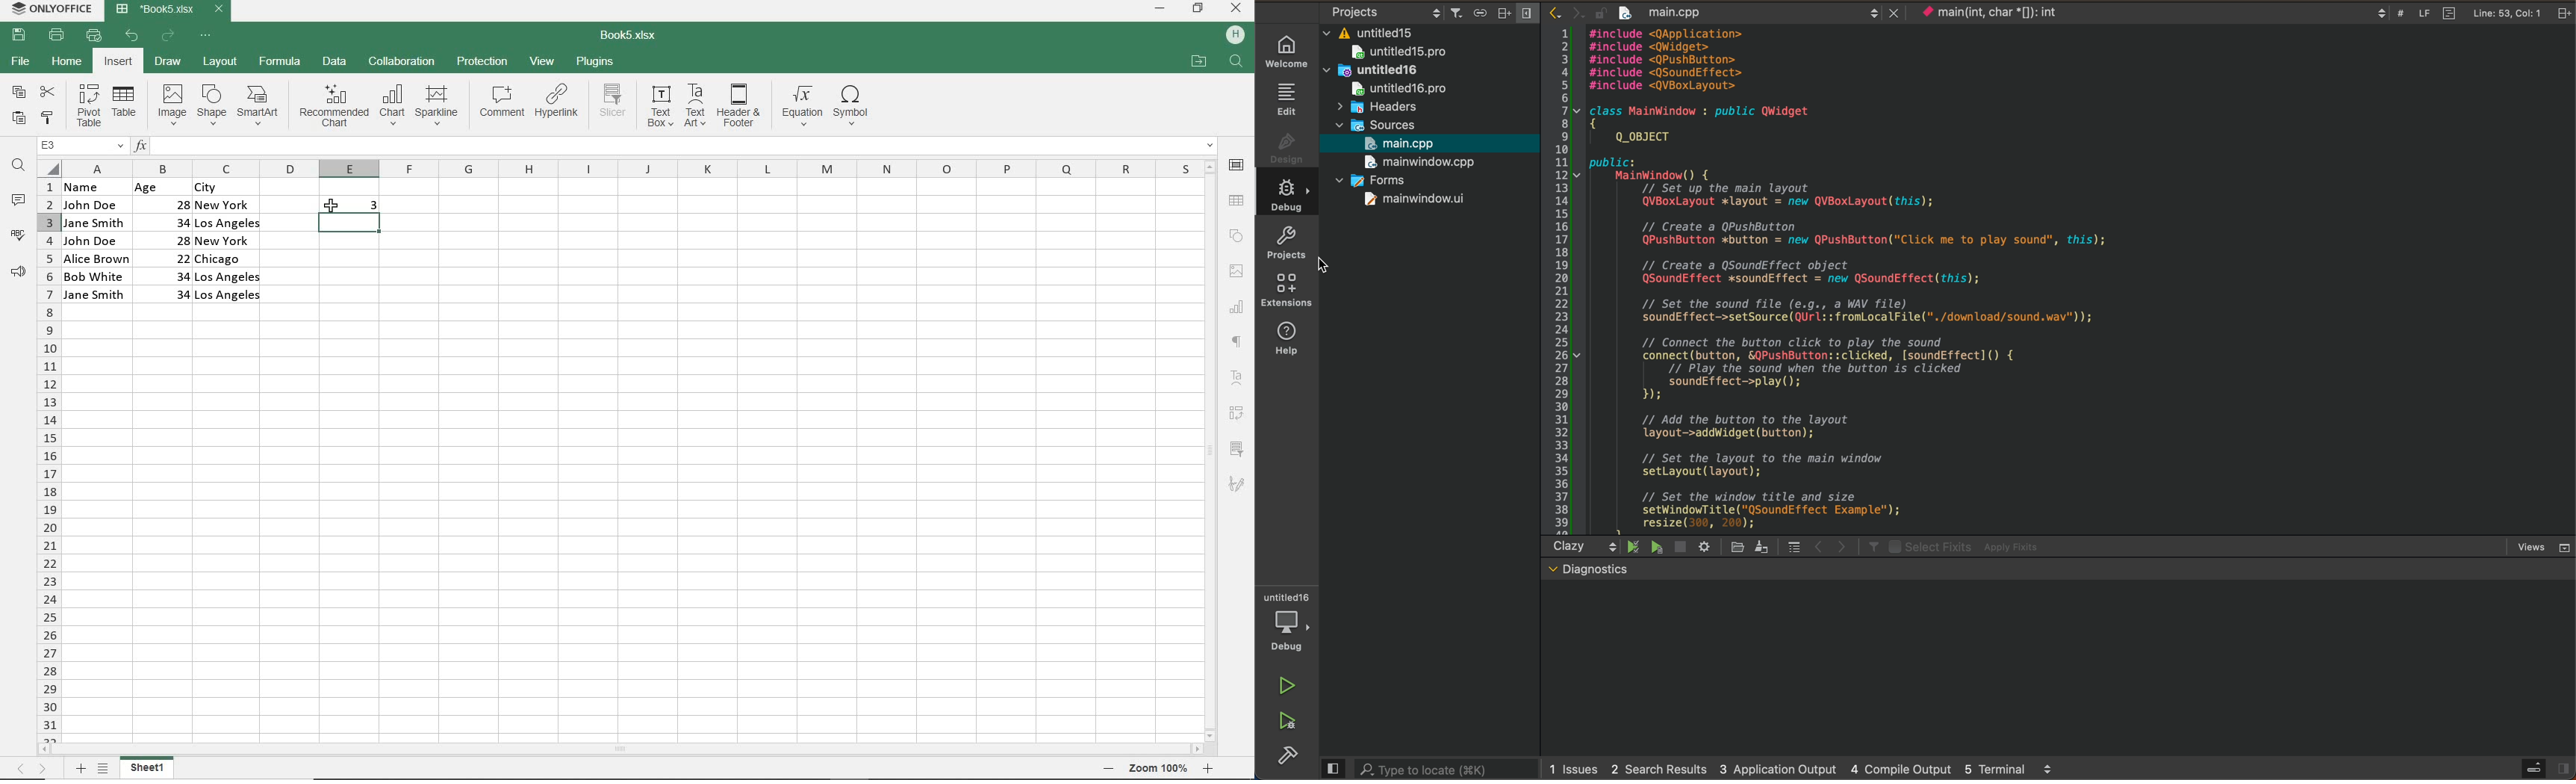 This screenshot has width=2576, height=784. Describe the element at coordinates (362, 205) in the screenshot. I see `formula returns 3` at that location.